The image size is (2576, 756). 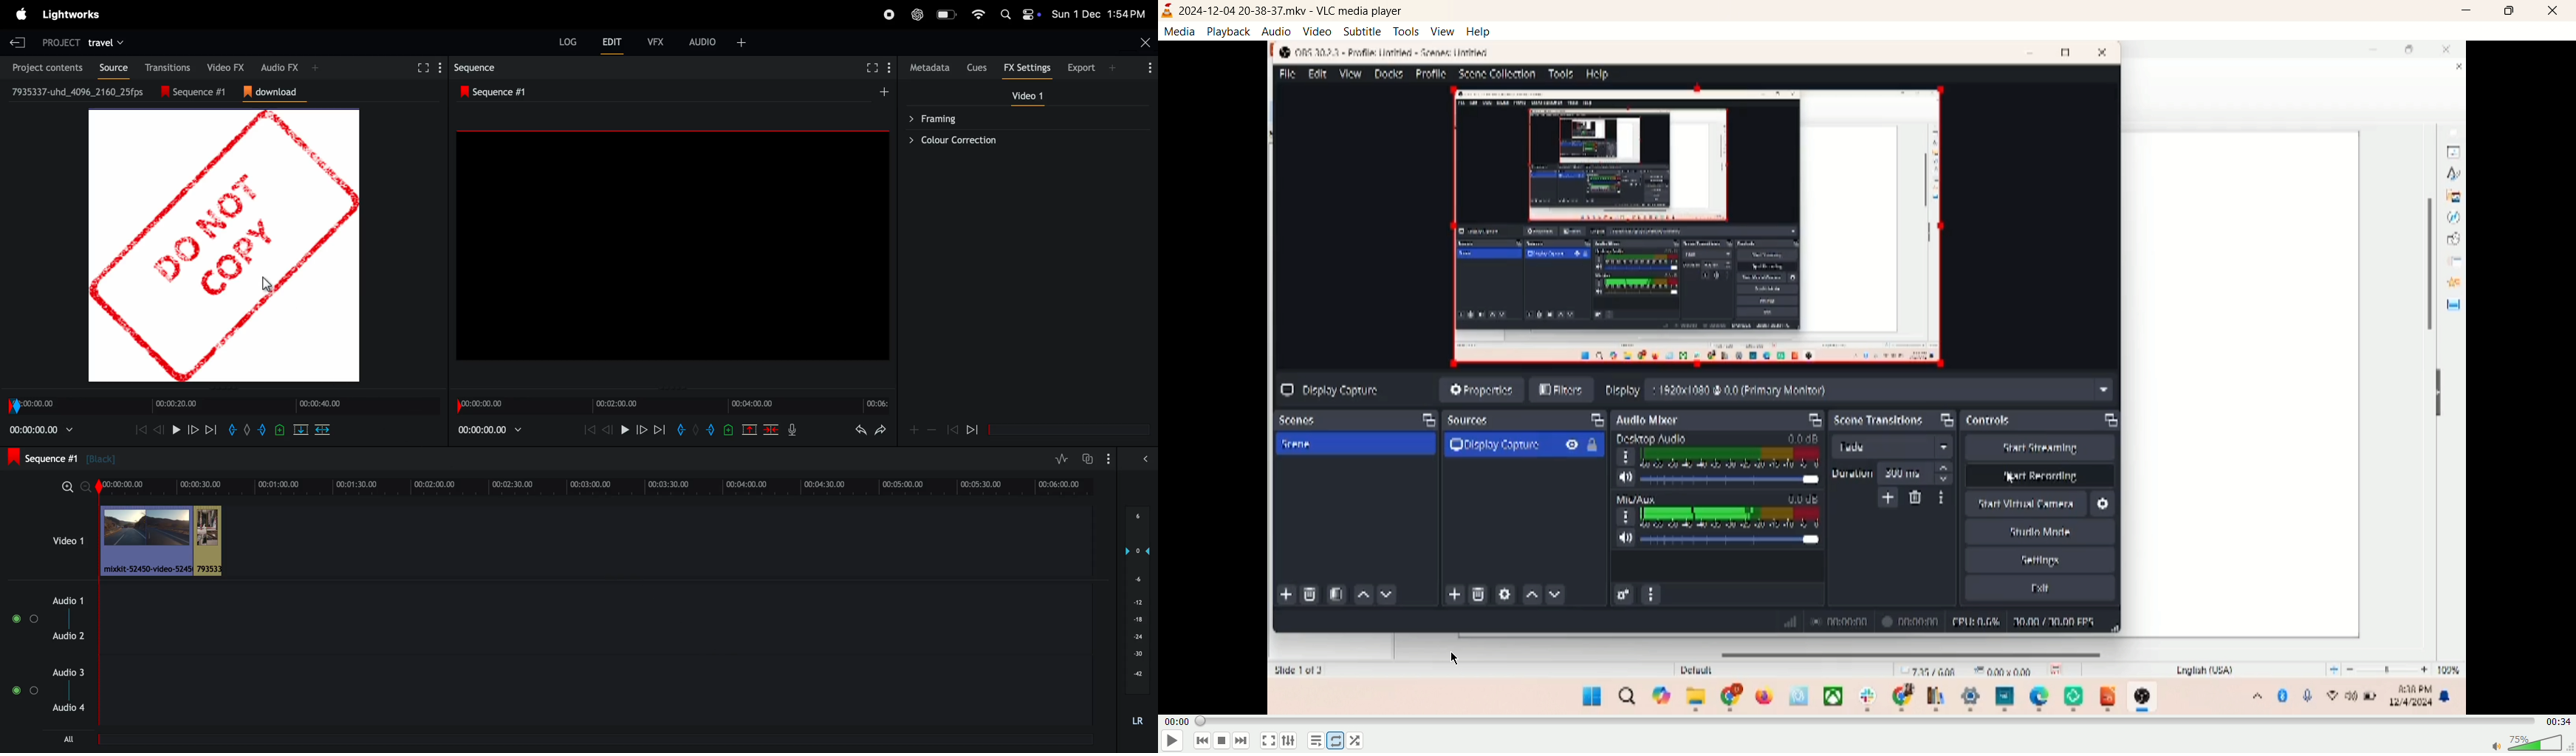 What do you see at coordinates (222, 66) in the screenshot?
I see `video fx` at bounding box center [222, 66].